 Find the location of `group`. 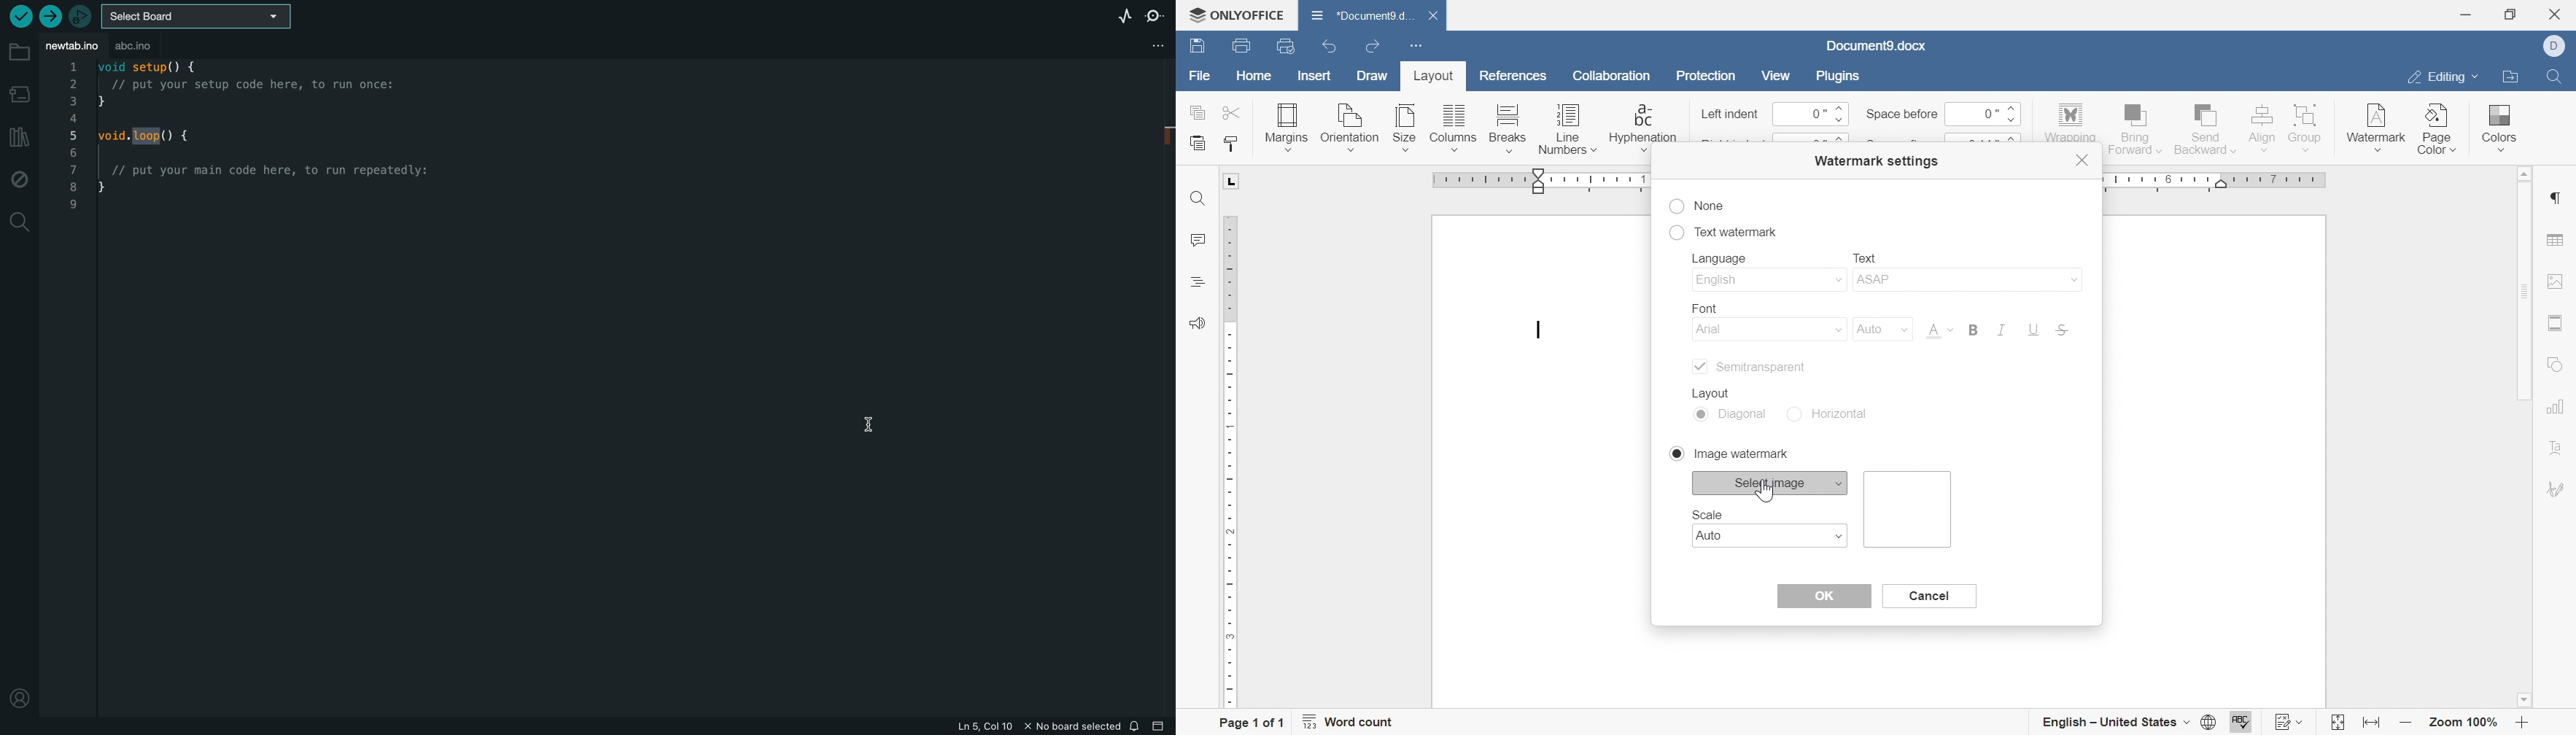

group is located at coordinates (2307, 126).